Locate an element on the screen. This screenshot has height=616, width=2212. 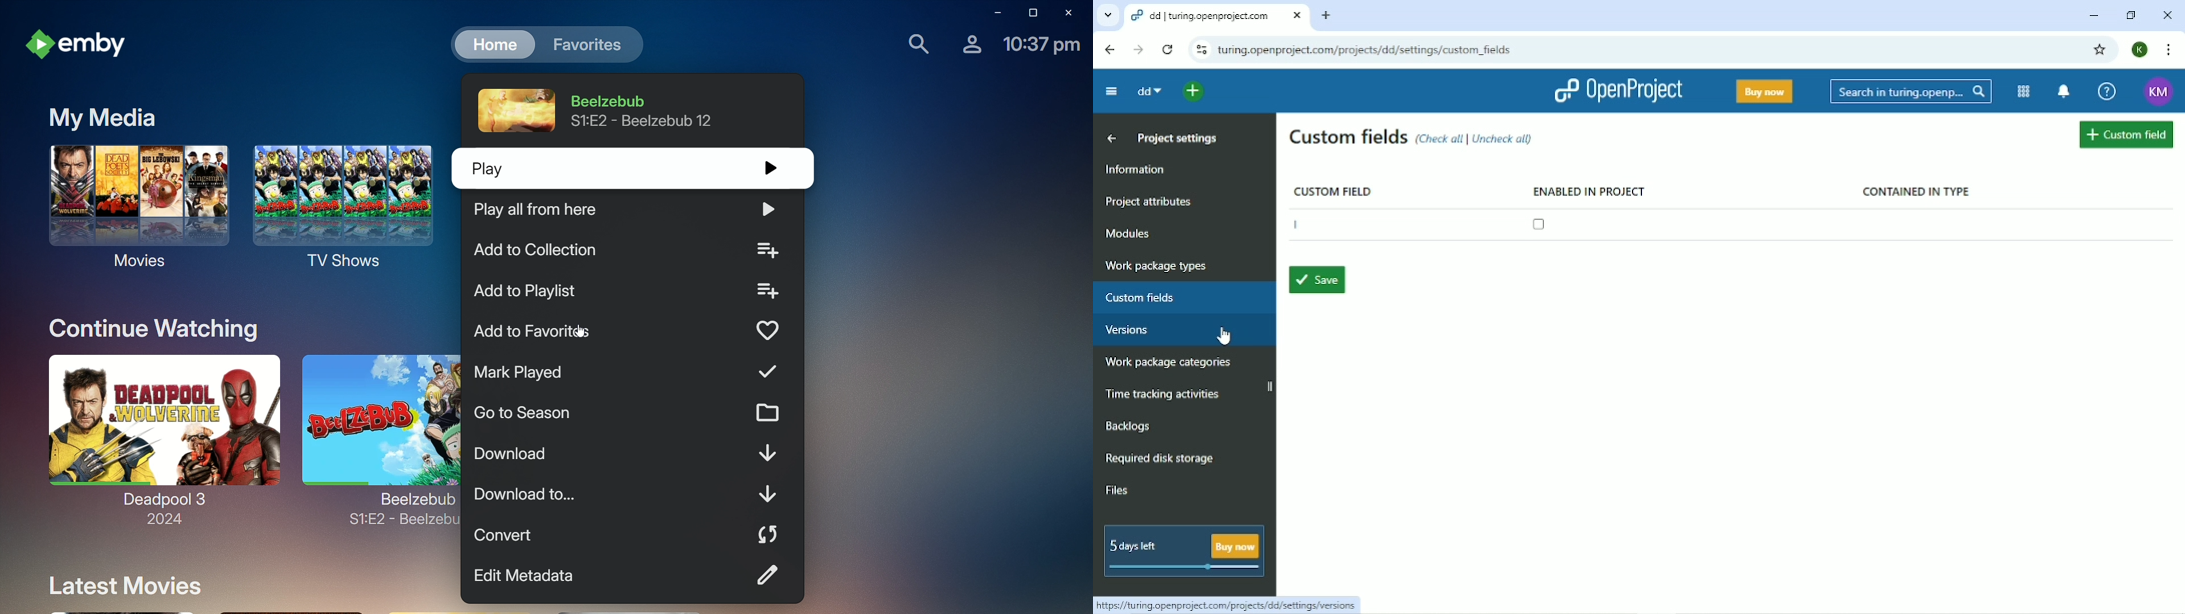
Minimize is located at coordinates (997, 13).